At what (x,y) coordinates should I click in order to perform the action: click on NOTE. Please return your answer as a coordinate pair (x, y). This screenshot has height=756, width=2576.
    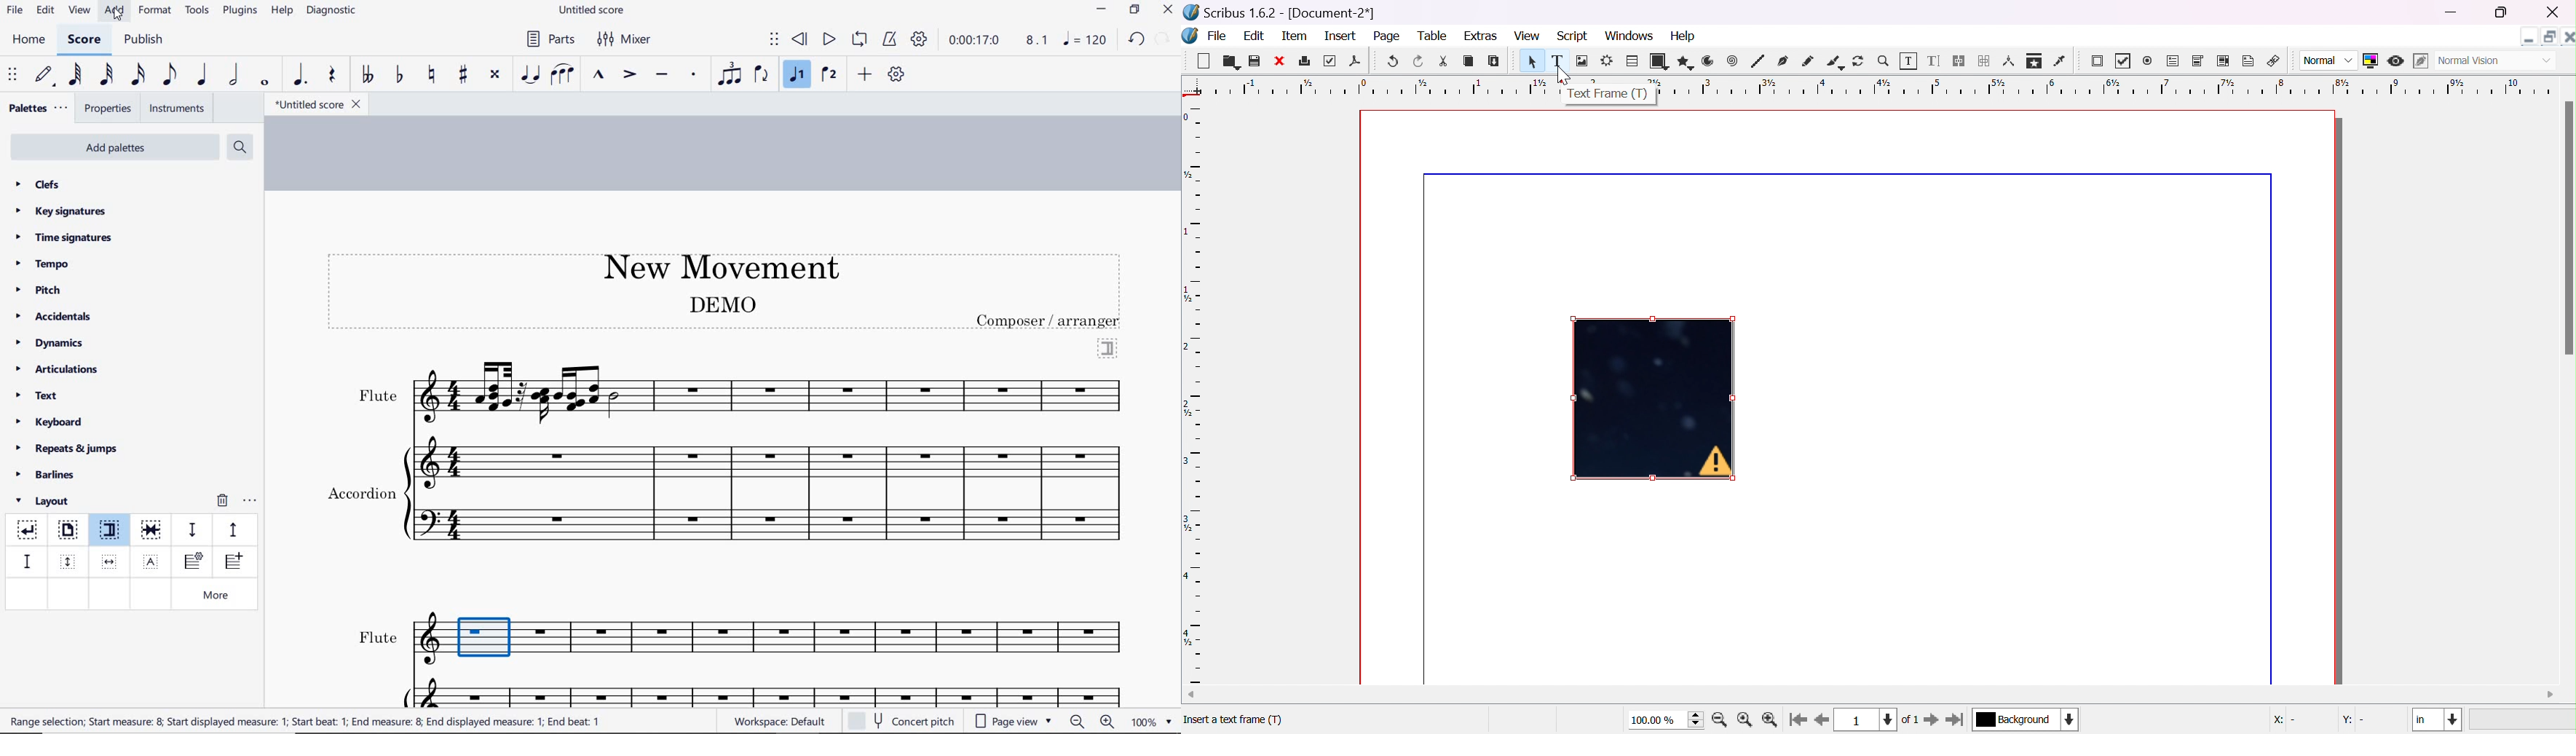
    Looking at the image, I should click on (1086, 39).